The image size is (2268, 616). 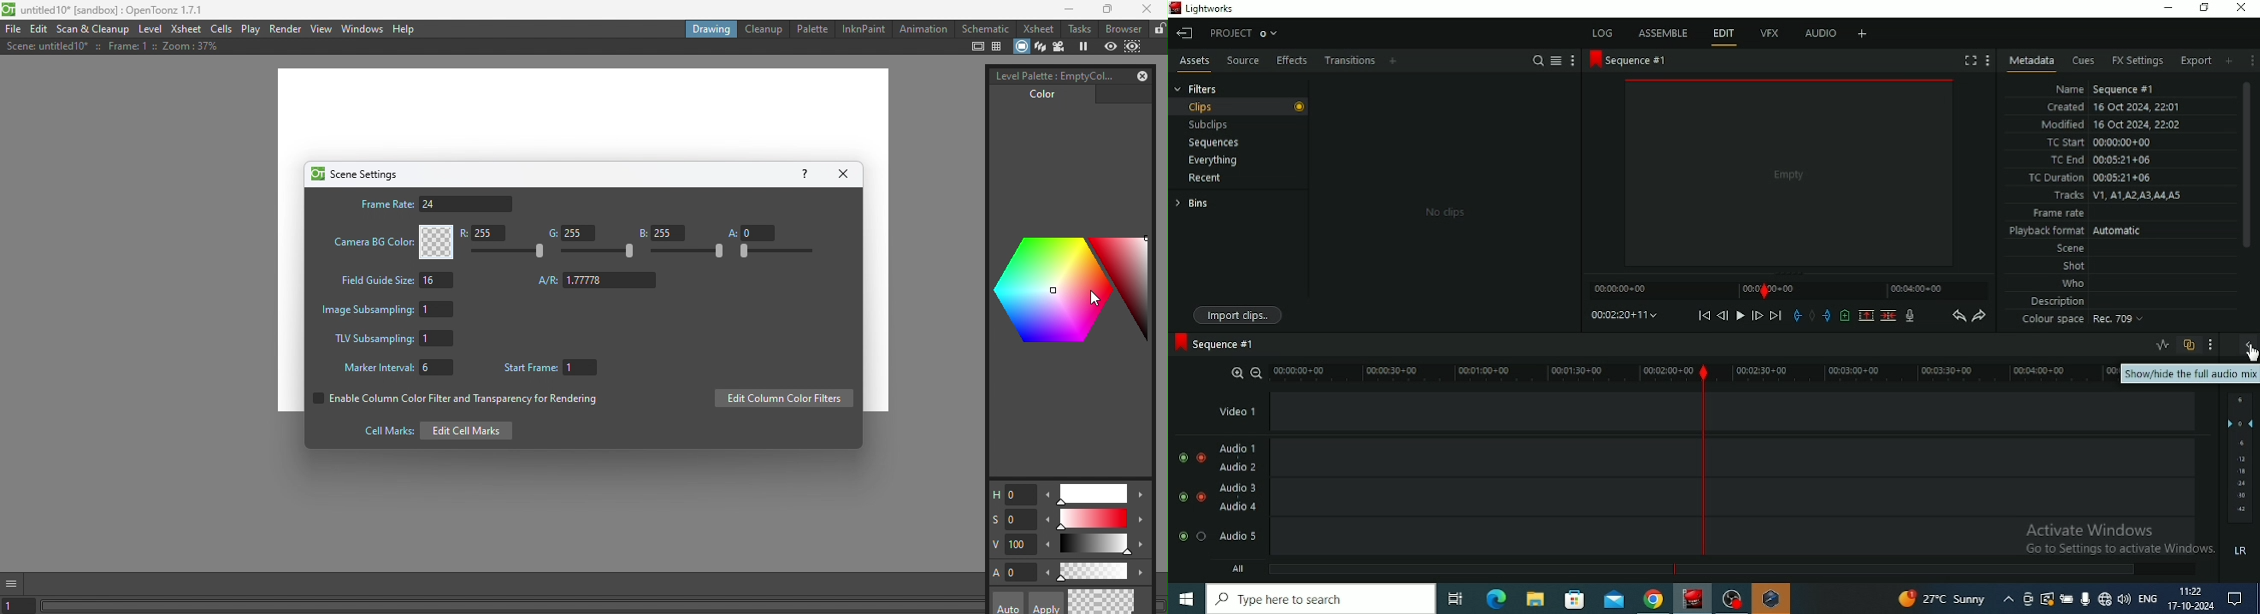 I want to click on cursor, so click(x=1098, y=298).